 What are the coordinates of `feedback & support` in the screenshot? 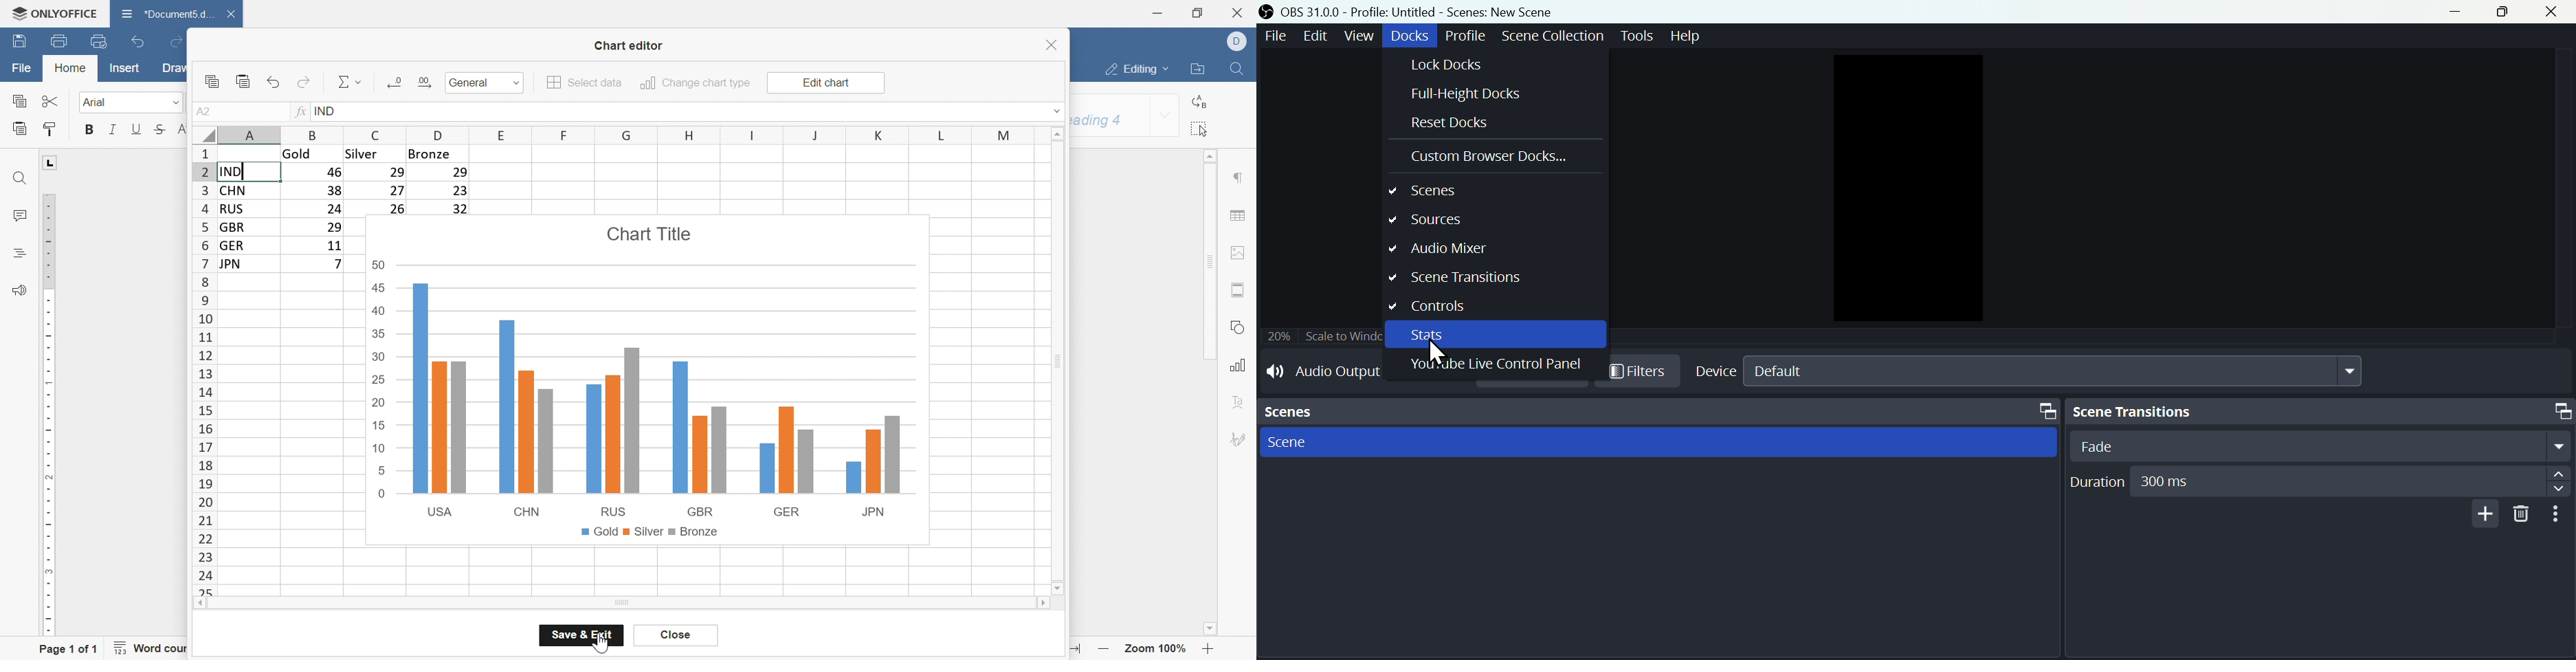 It's located at (20, 291).